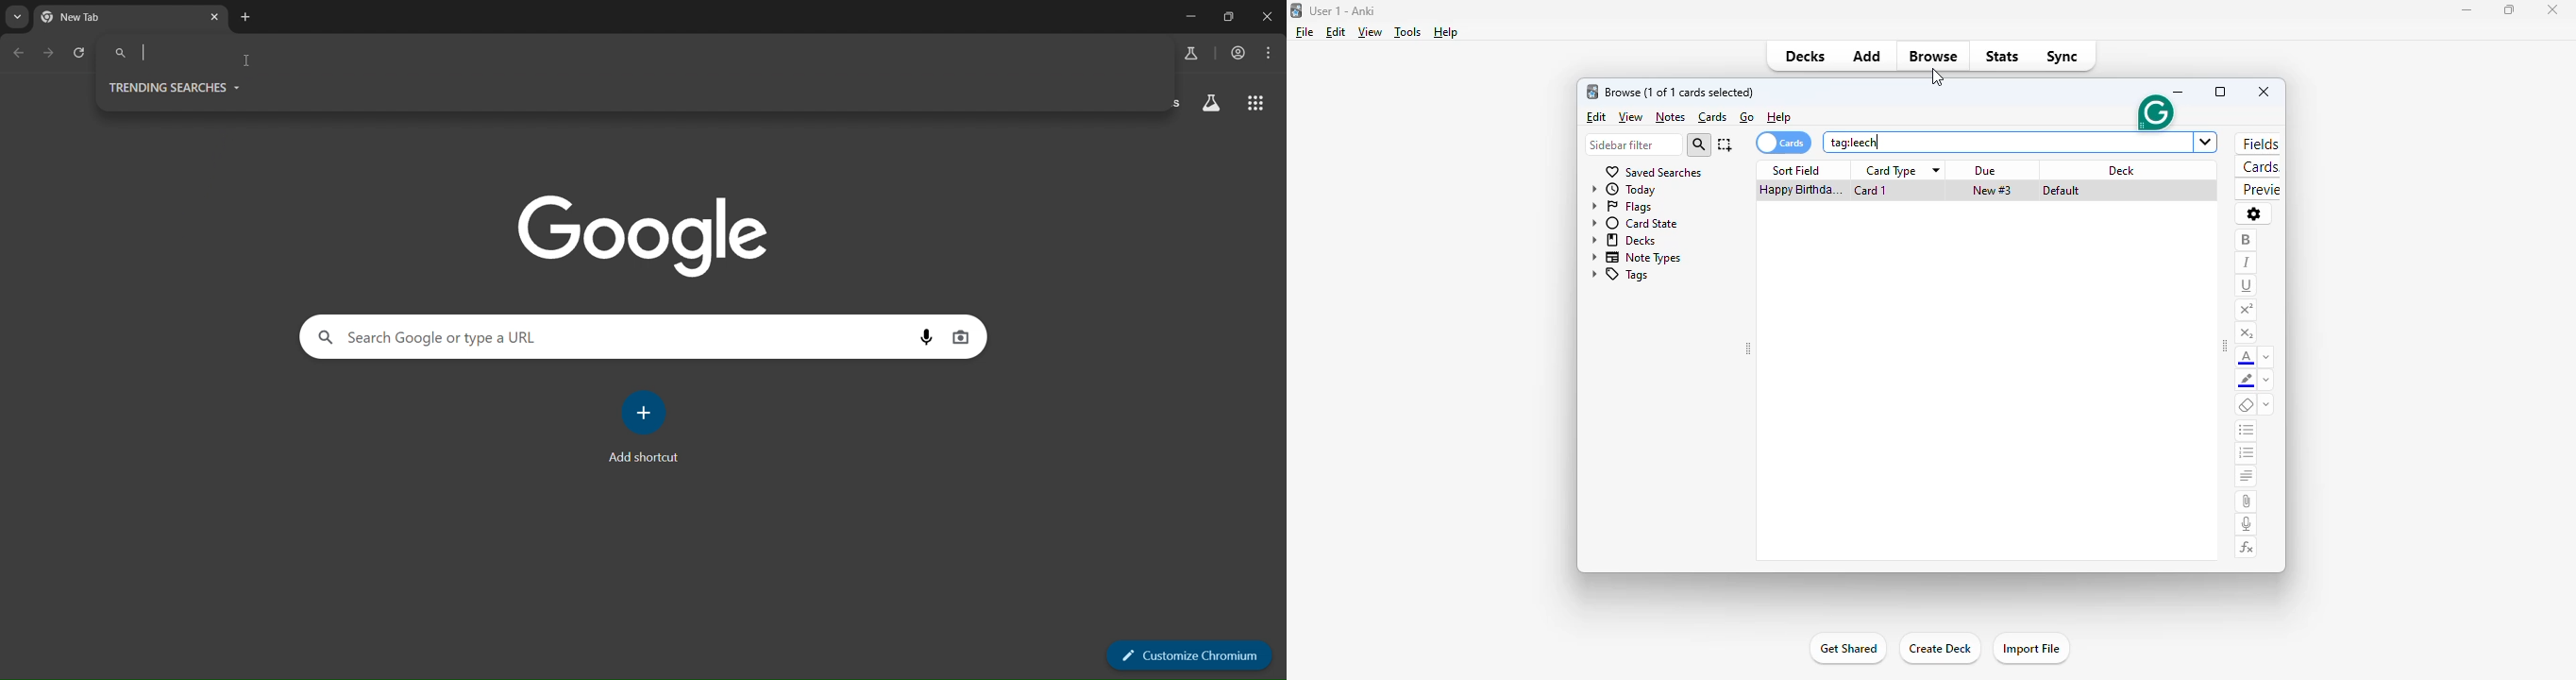  Describe the element at coordinates (1779, 117) in the screenshot. I see `help` at that location.